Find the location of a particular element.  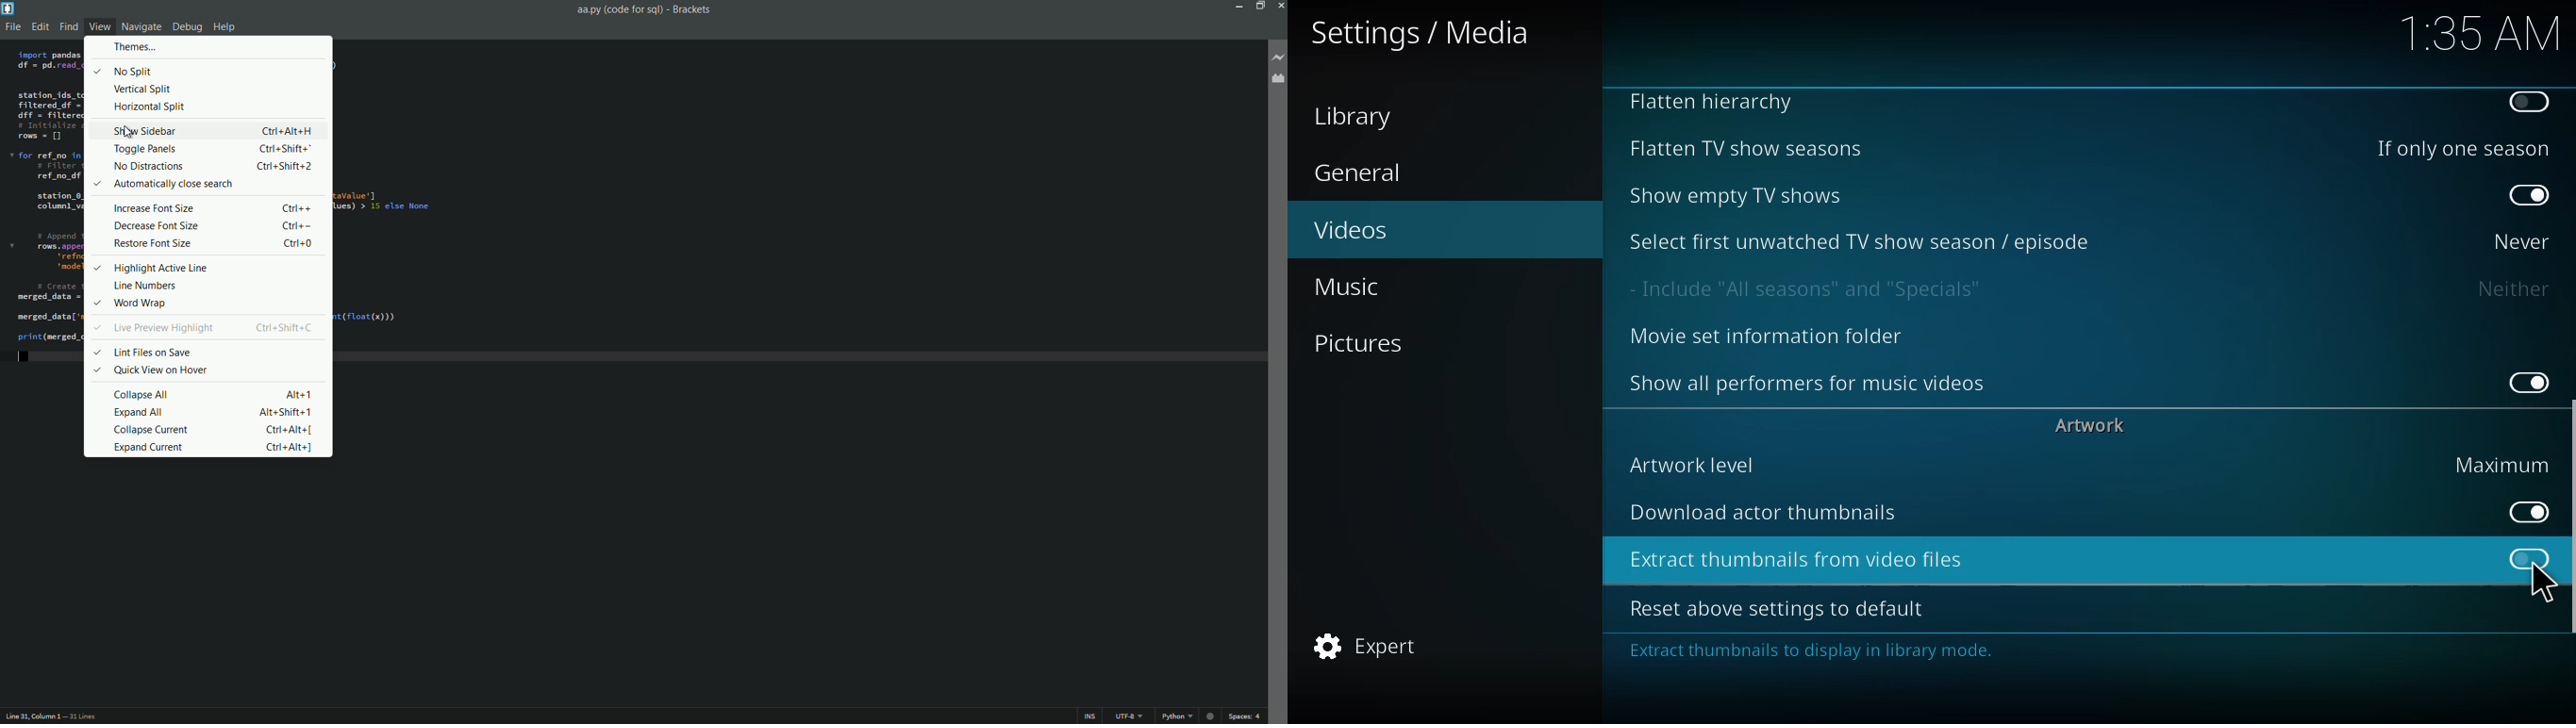

media is located at coordinates (1422, 35).